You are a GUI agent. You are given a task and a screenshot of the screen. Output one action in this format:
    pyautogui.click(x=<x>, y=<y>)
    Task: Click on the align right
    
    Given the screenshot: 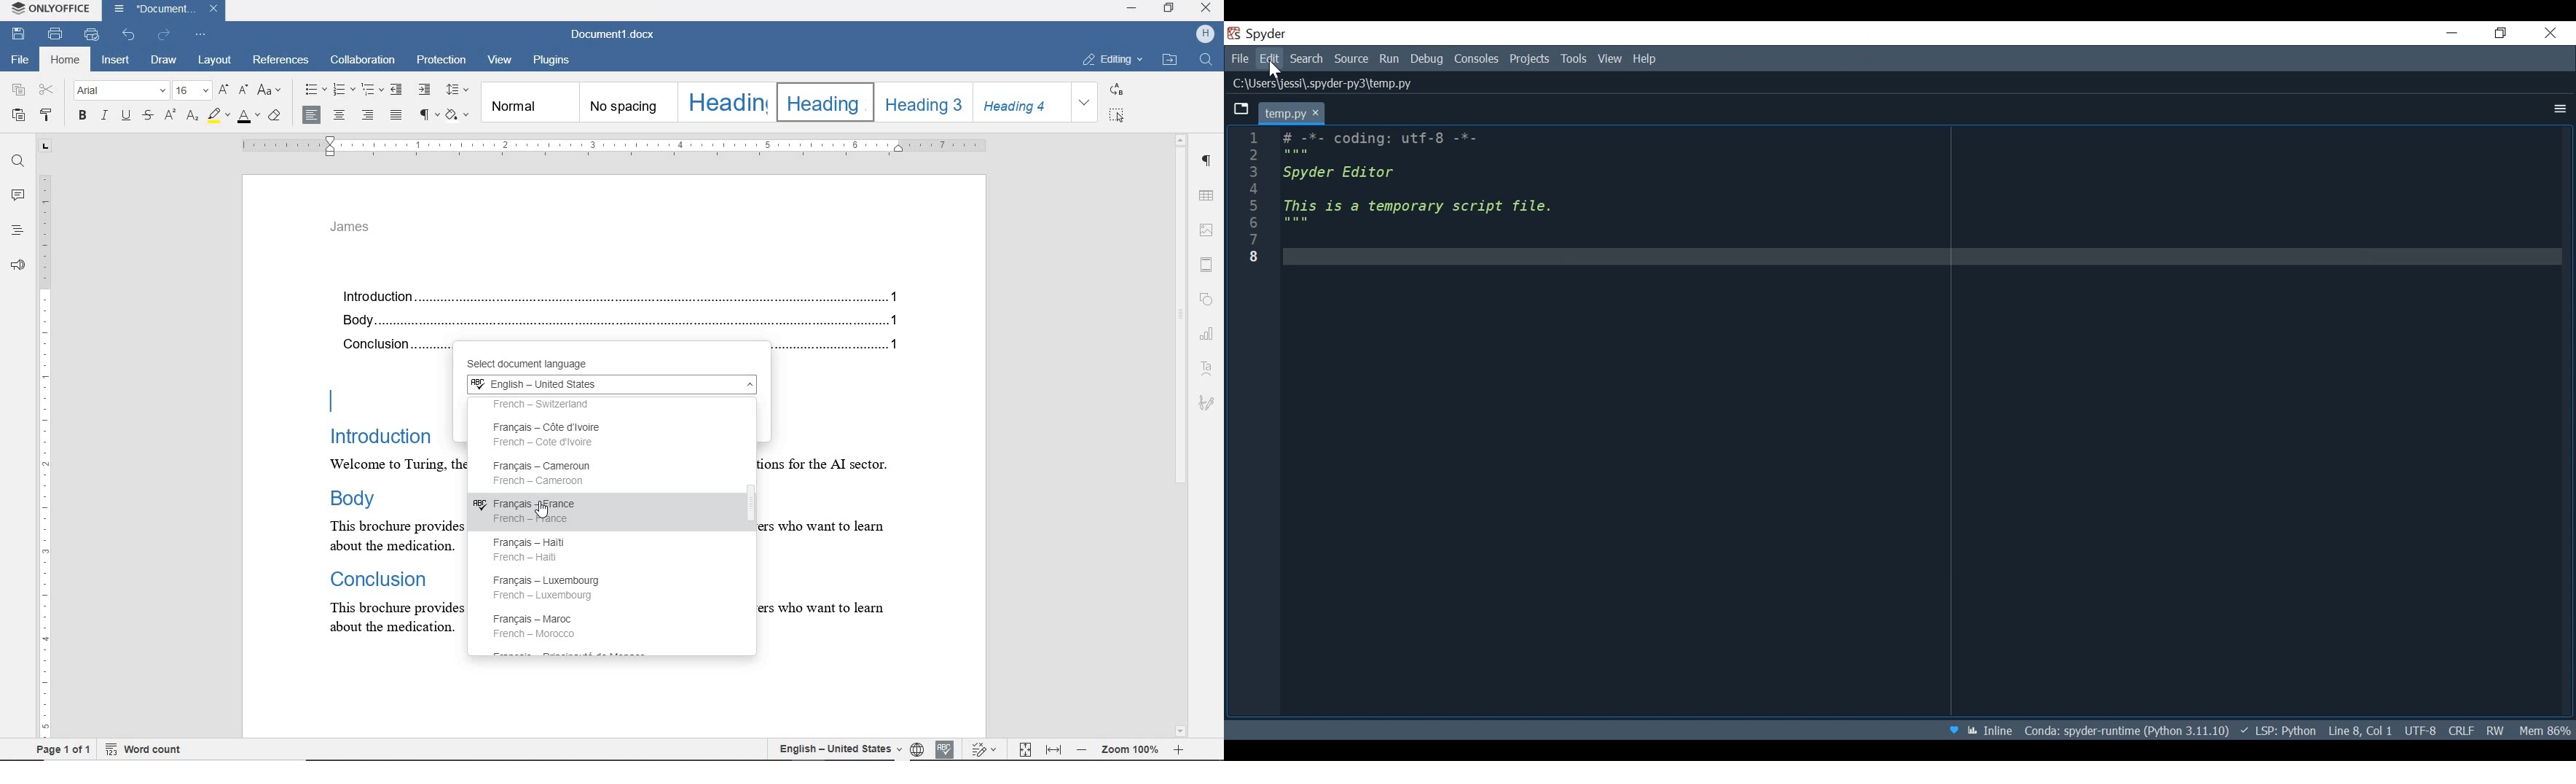 What is the action you would take?
    pyautogui.click(x=370, y=117)
    